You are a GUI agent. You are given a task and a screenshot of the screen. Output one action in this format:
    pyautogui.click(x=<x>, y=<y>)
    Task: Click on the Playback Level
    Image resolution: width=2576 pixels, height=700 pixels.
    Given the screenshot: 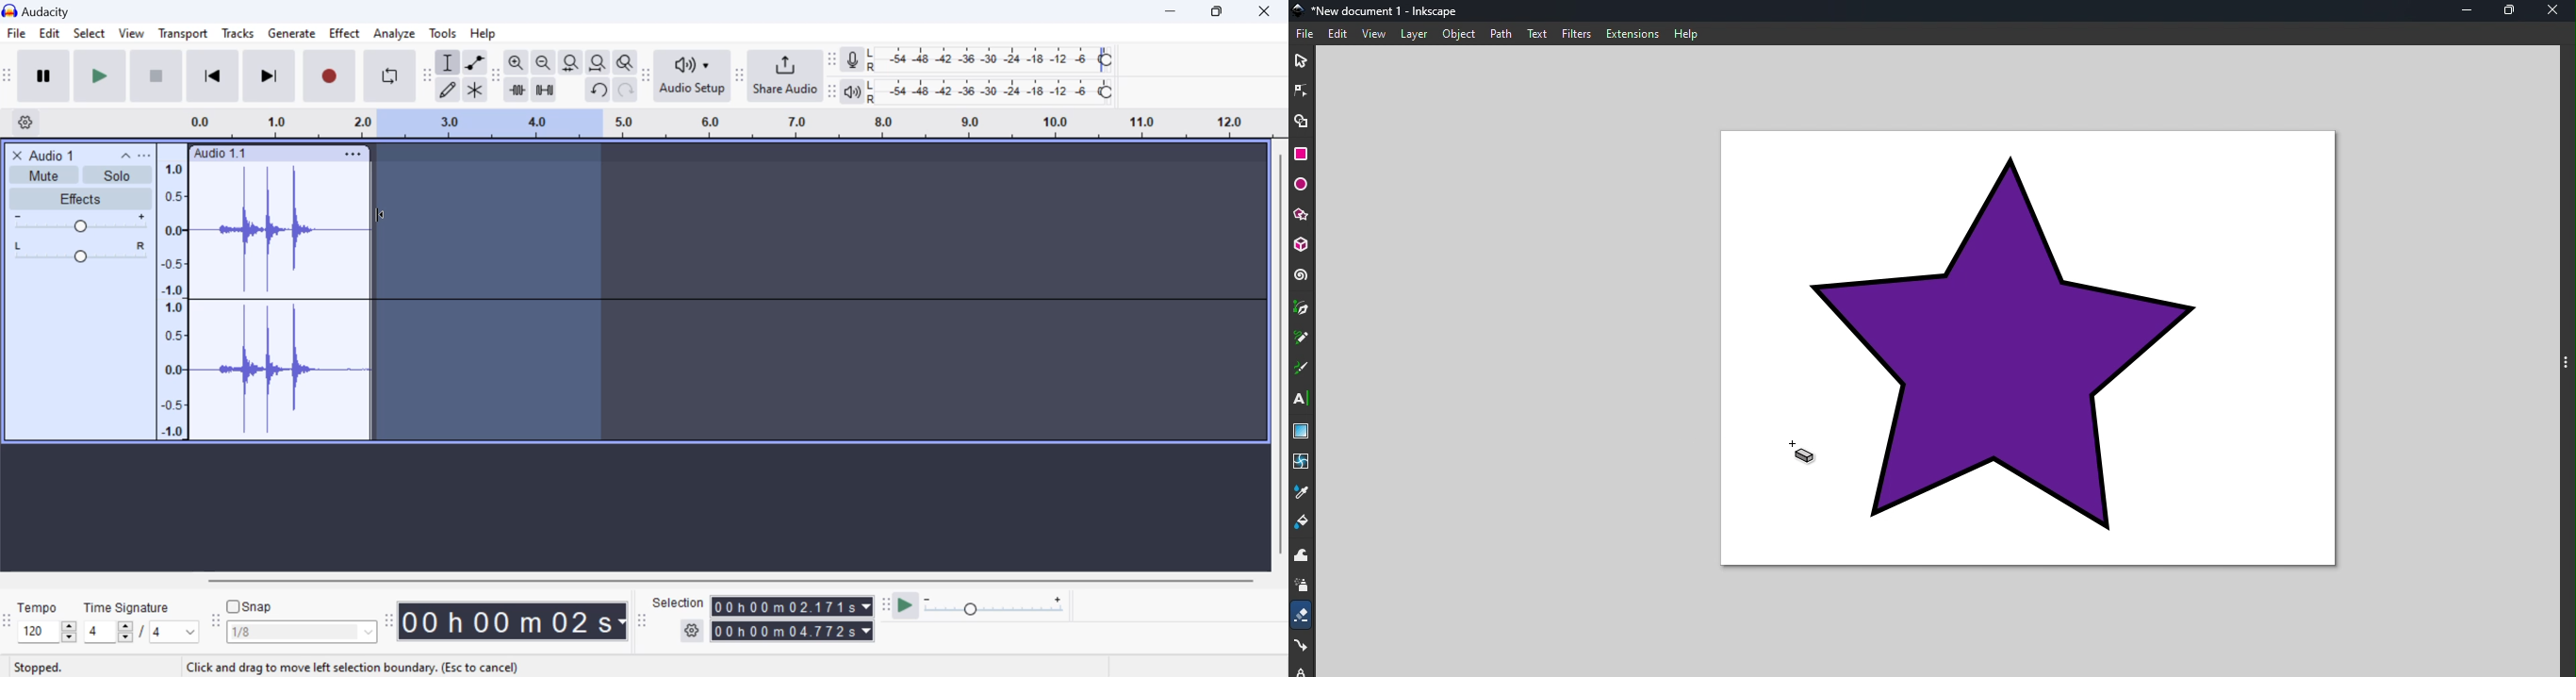 What is the action you would take?
    pyautogui.click(x=990, y=92)
    